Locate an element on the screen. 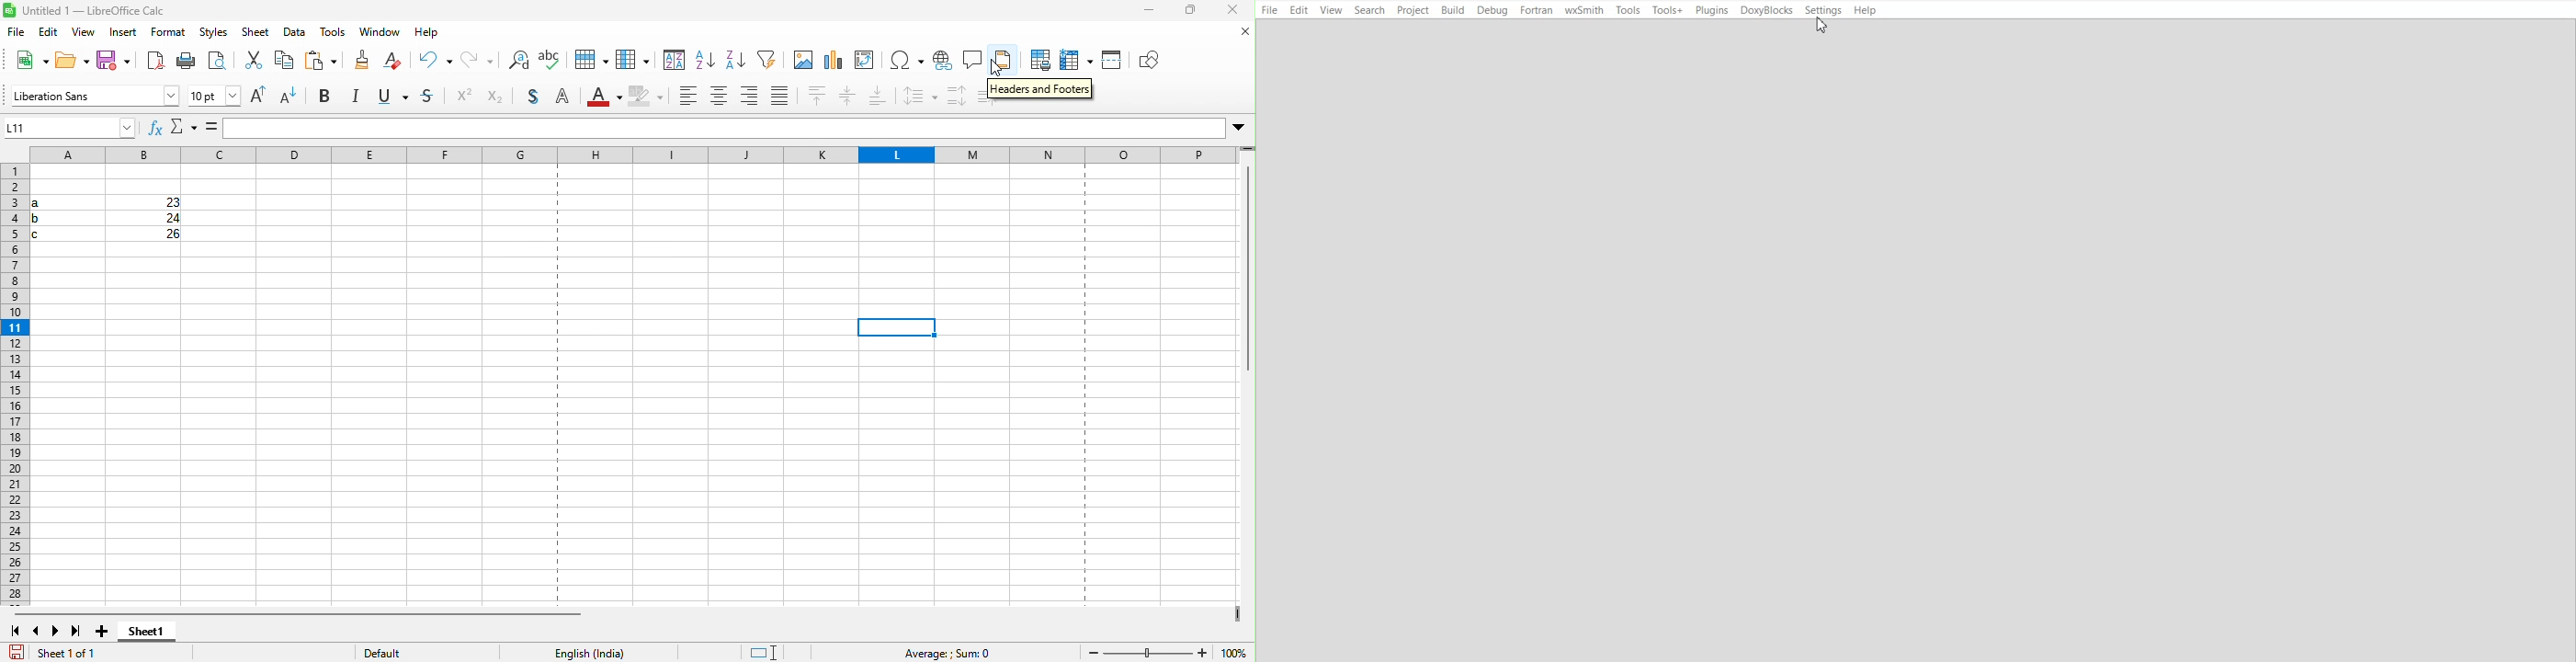 This screenshot has width=2576, height=672. Project is located at coordinates (1412, 10).